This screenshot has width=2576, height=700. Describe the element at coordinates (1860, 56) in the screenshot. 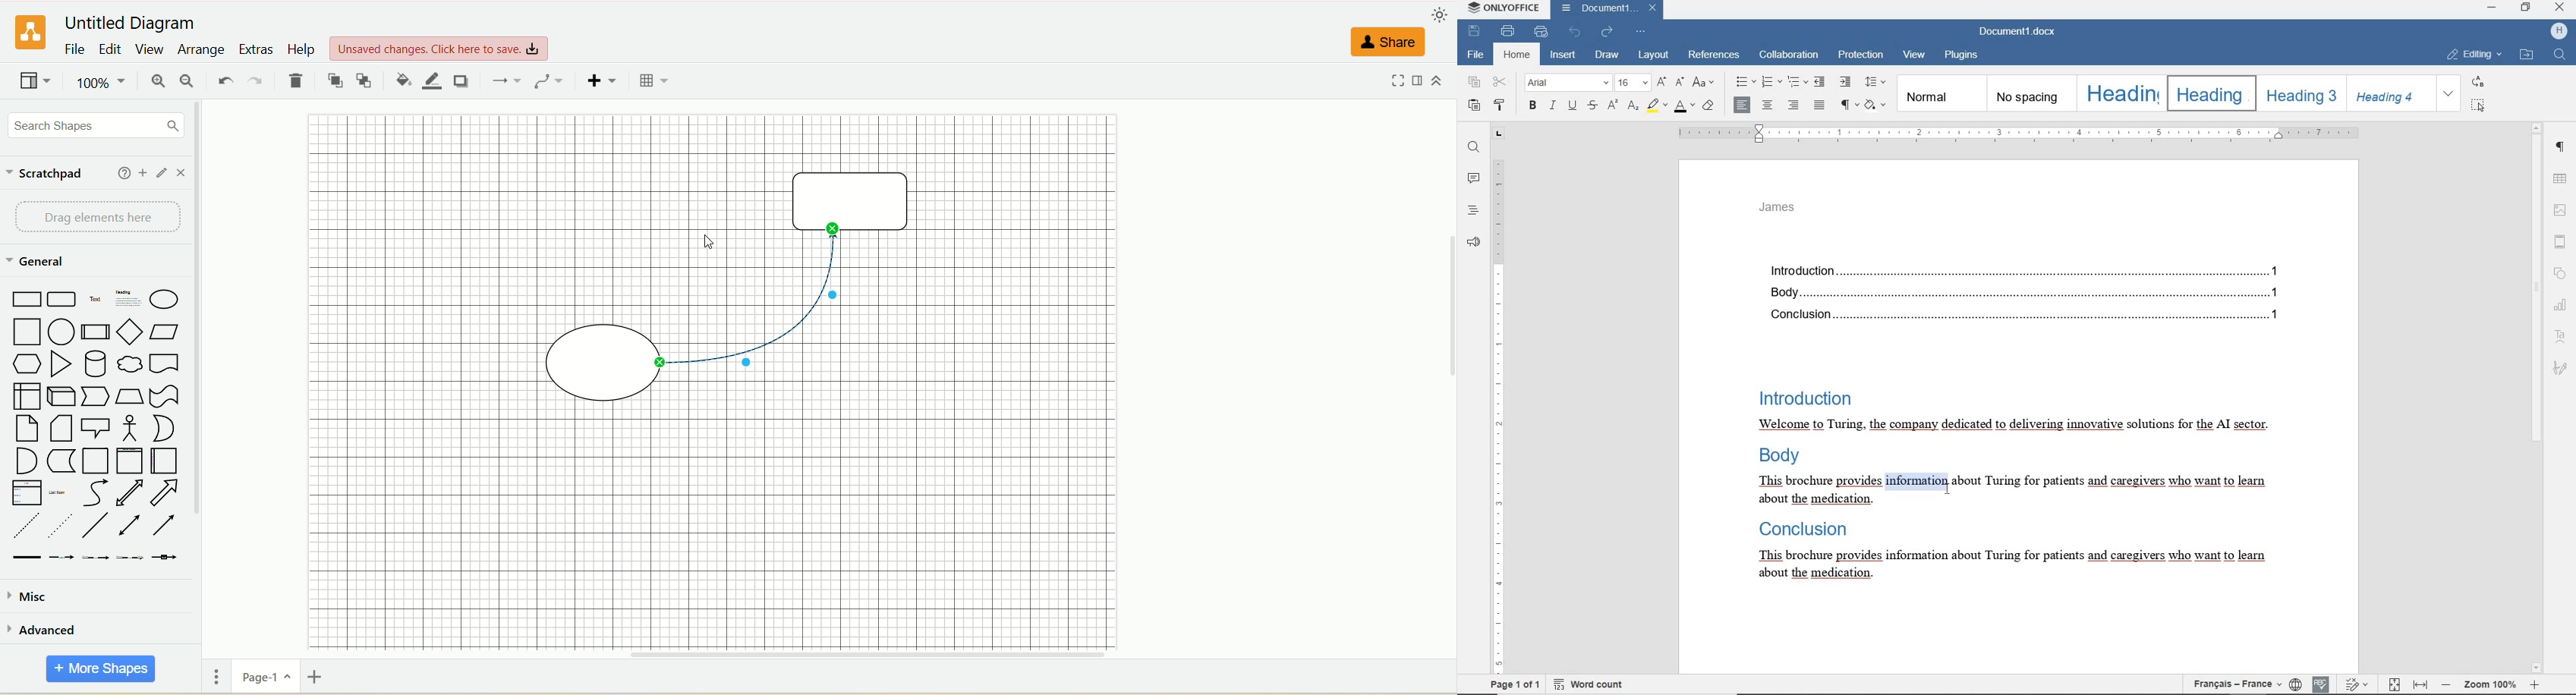

I see `PROTECTION` at that location.